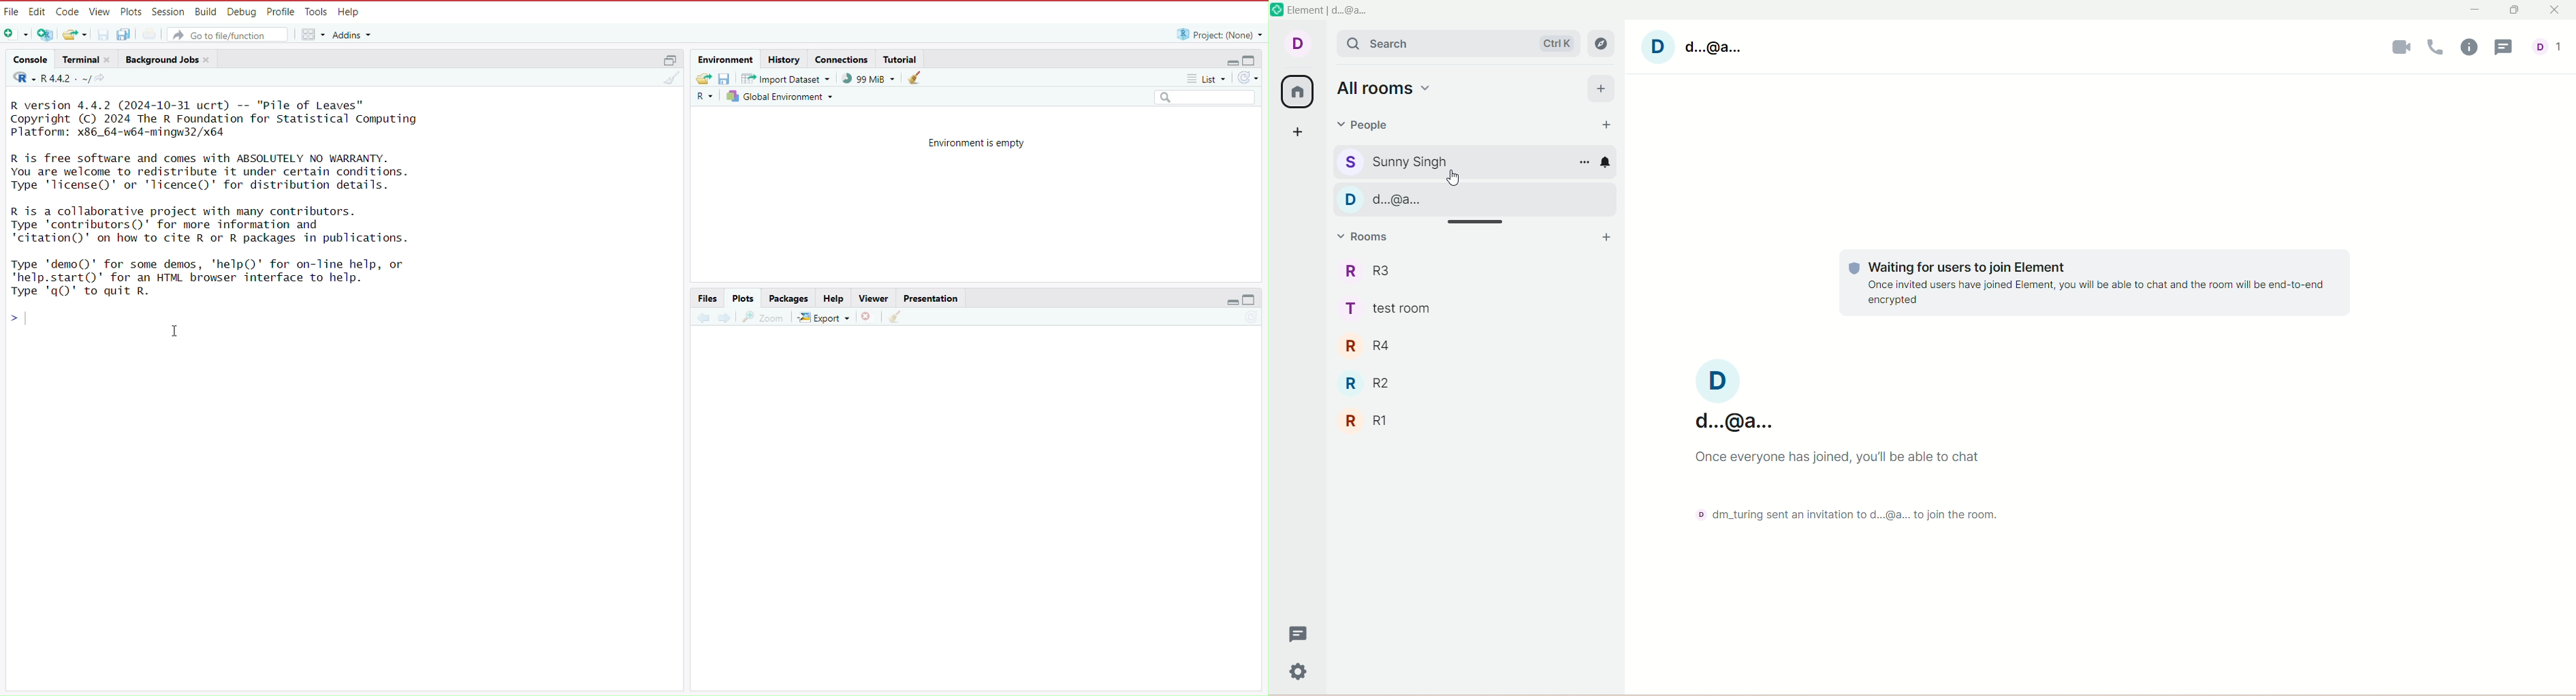  Describe the element at coordinates (12, 11) in the screenshot. I see `file` at that location.